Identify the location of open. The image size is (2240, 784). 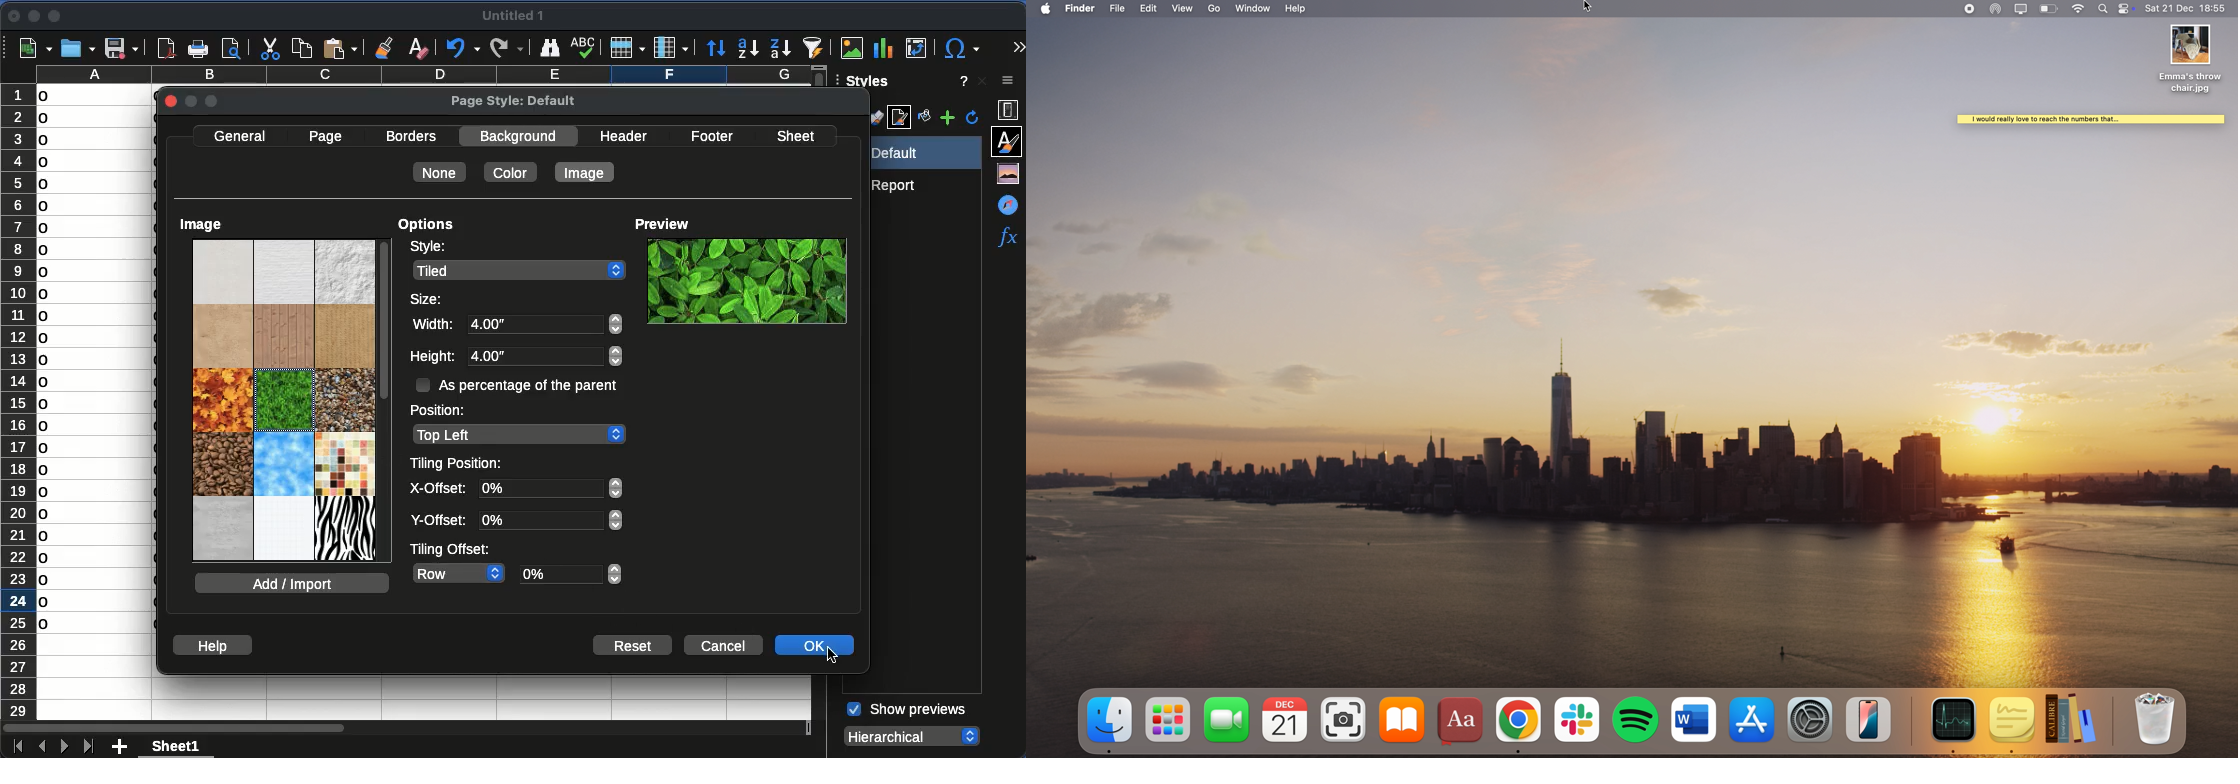
(77, 48).